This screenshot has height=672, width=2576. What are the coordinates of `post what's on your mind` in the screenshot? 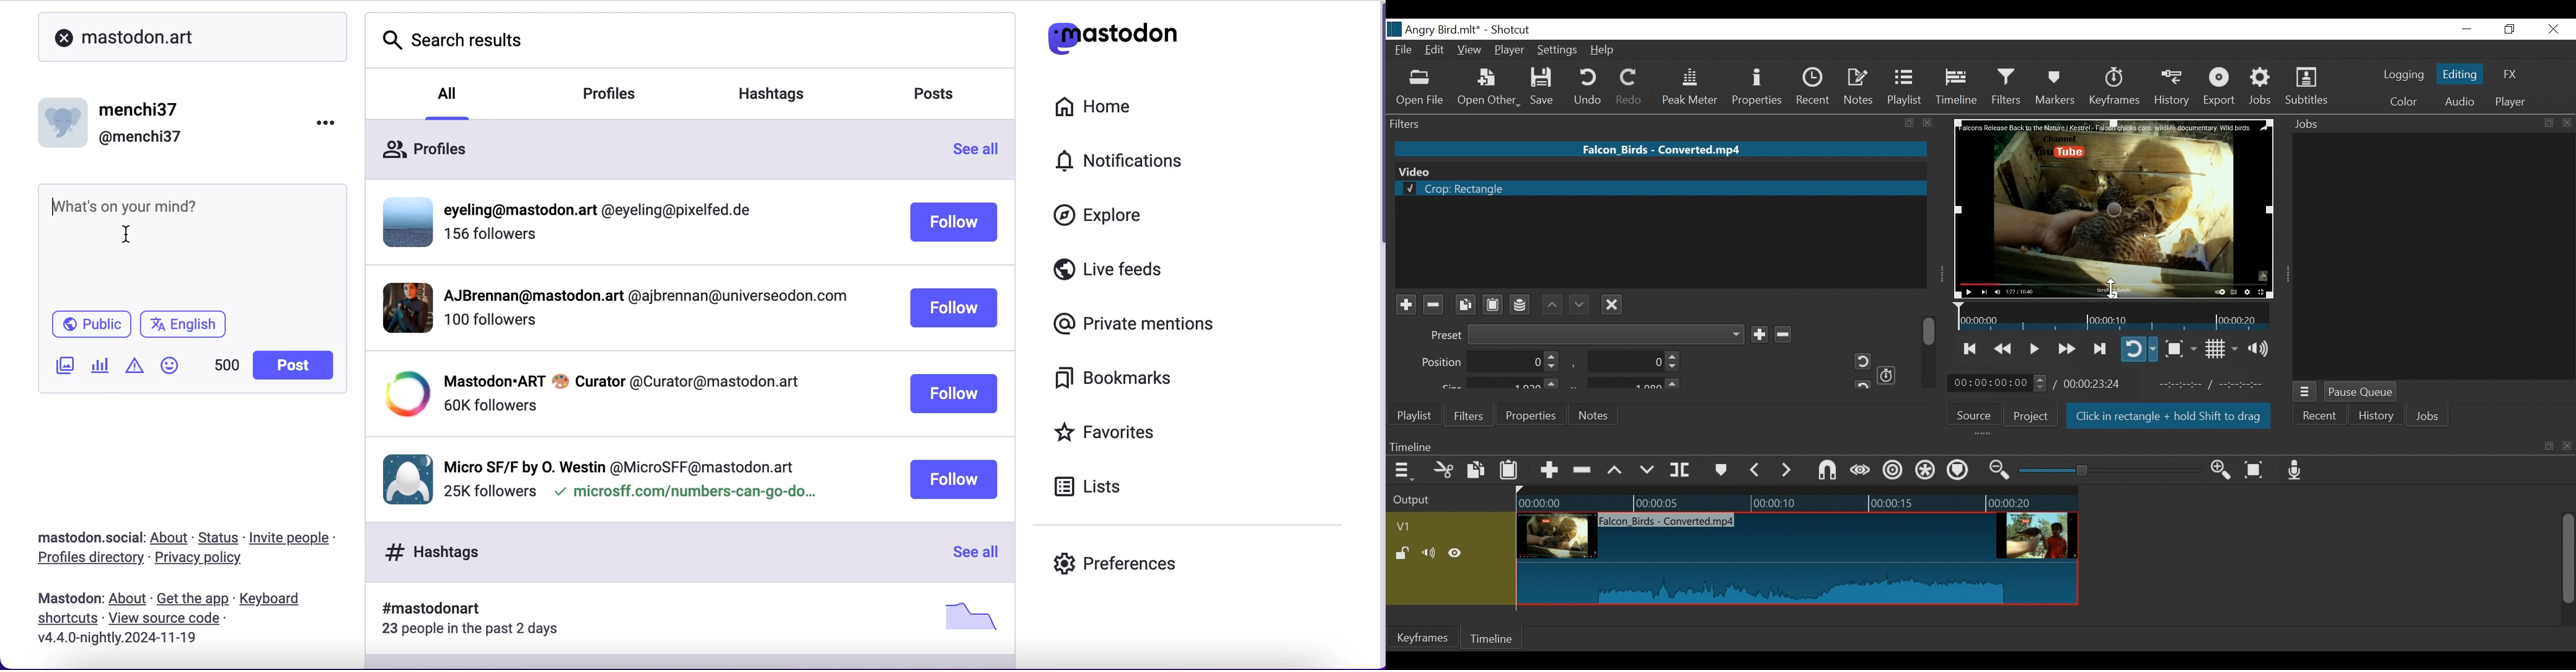 It's located at (132, 200).